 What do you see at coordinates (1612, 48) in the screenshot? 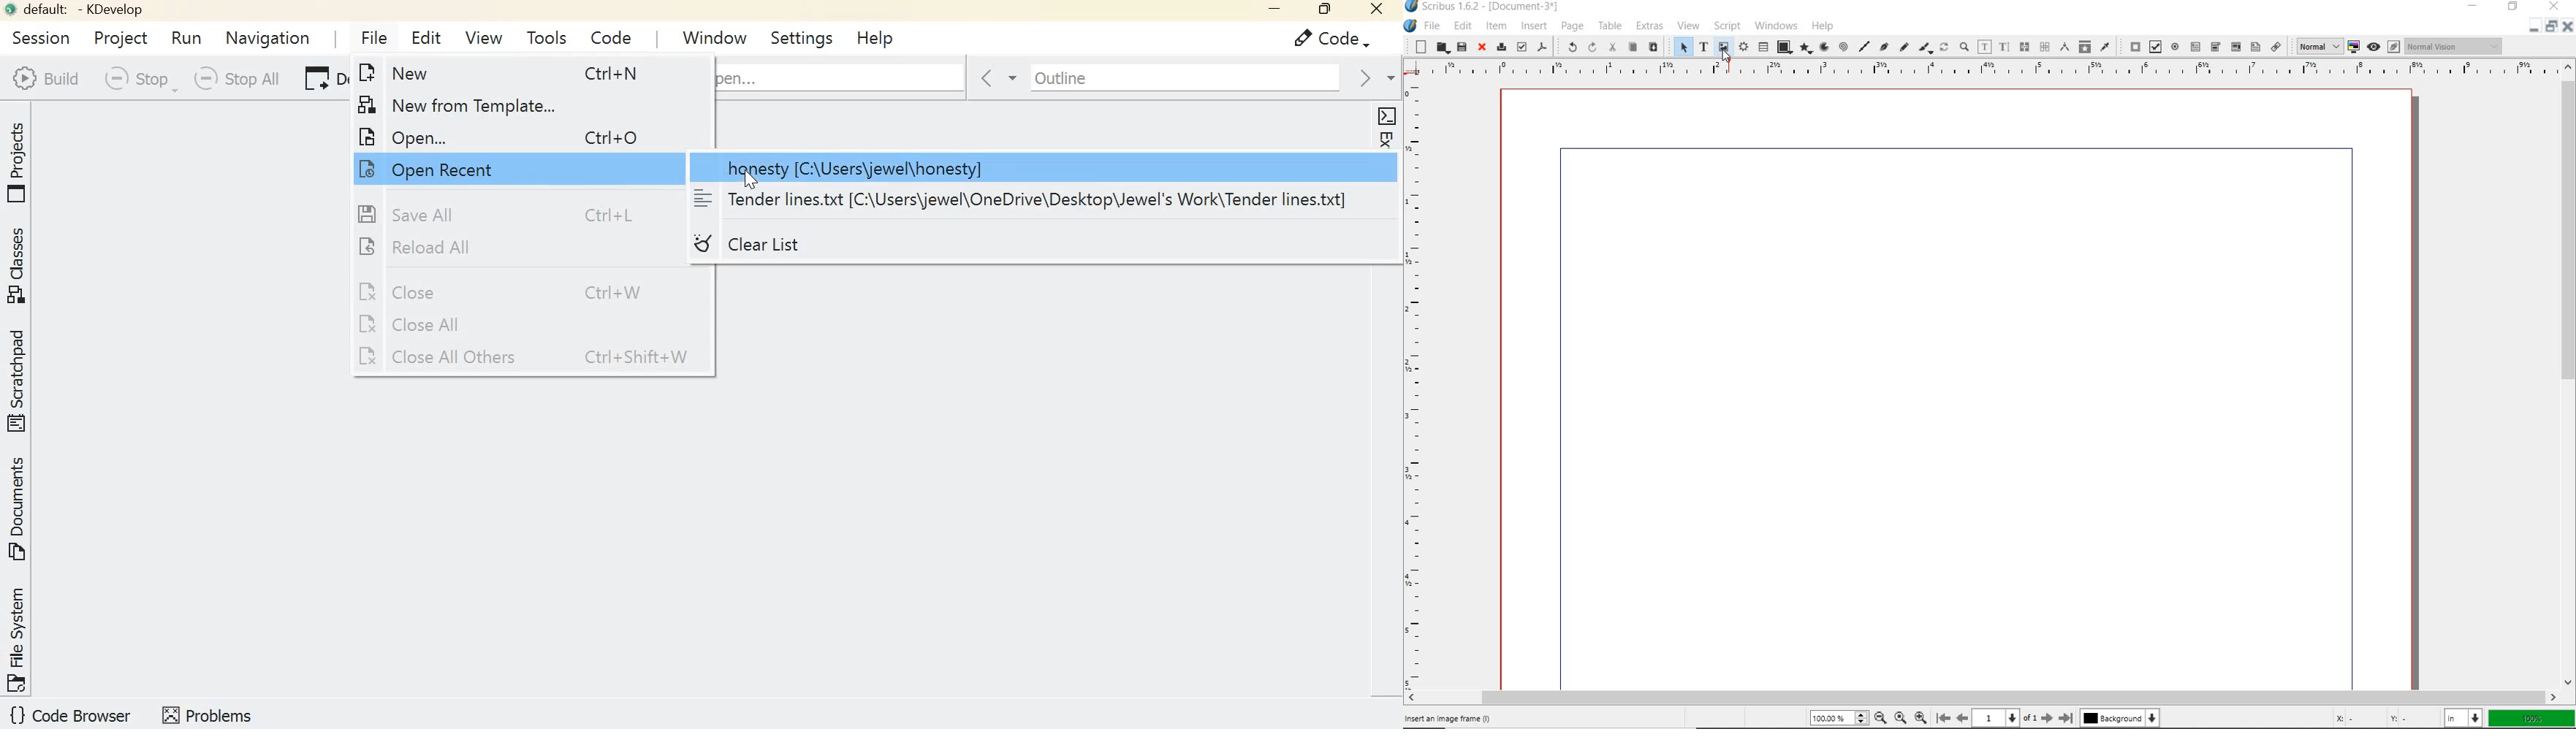
I see `cut` at bounding box center [1612, 48].